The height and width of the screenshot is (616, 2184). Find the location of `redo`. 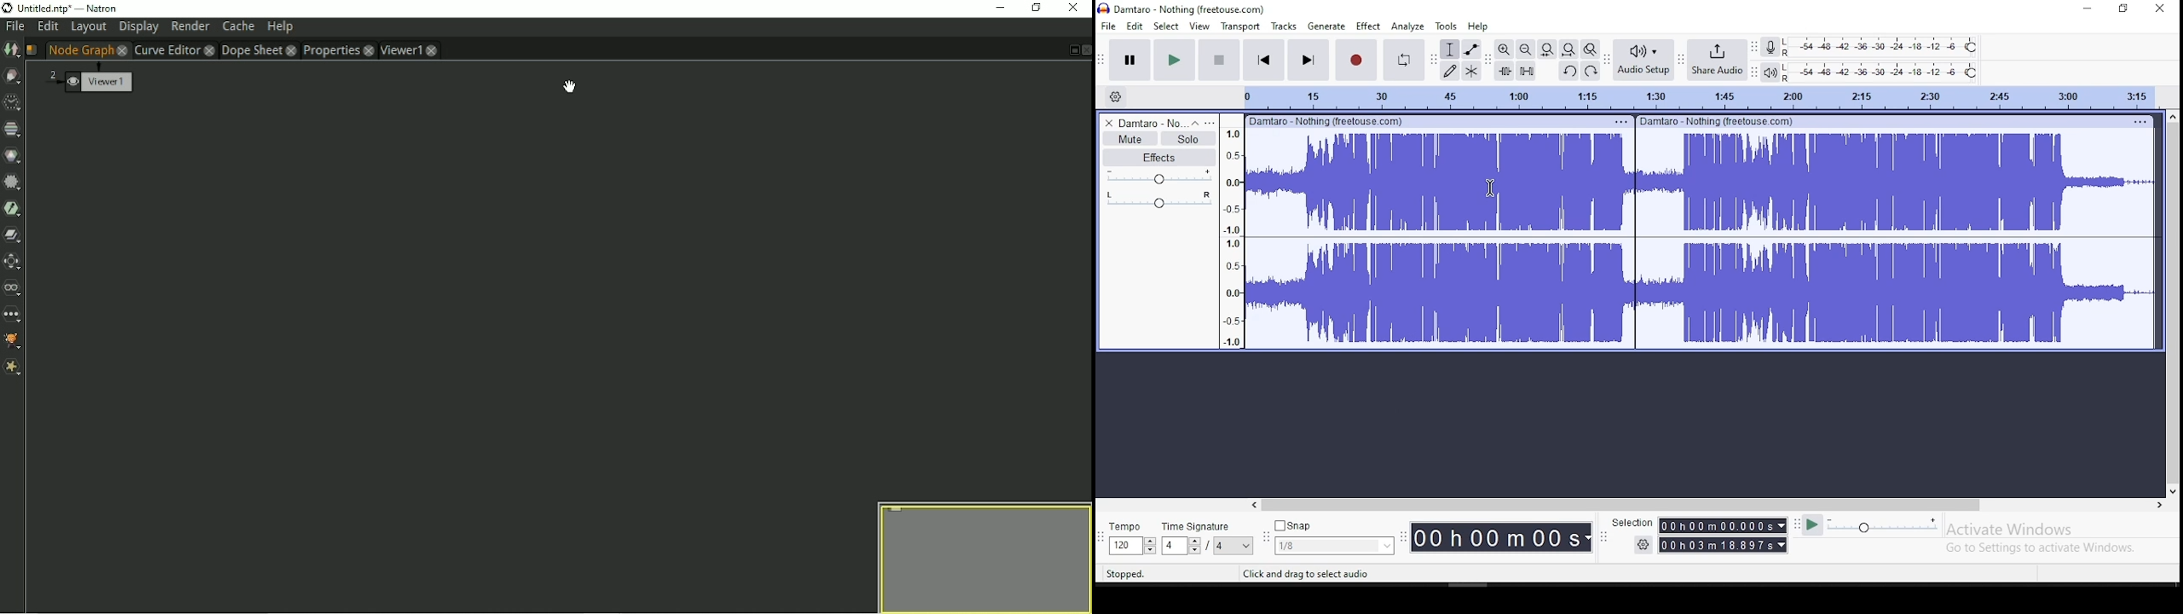

redo is located at coordinates (1593, 72).